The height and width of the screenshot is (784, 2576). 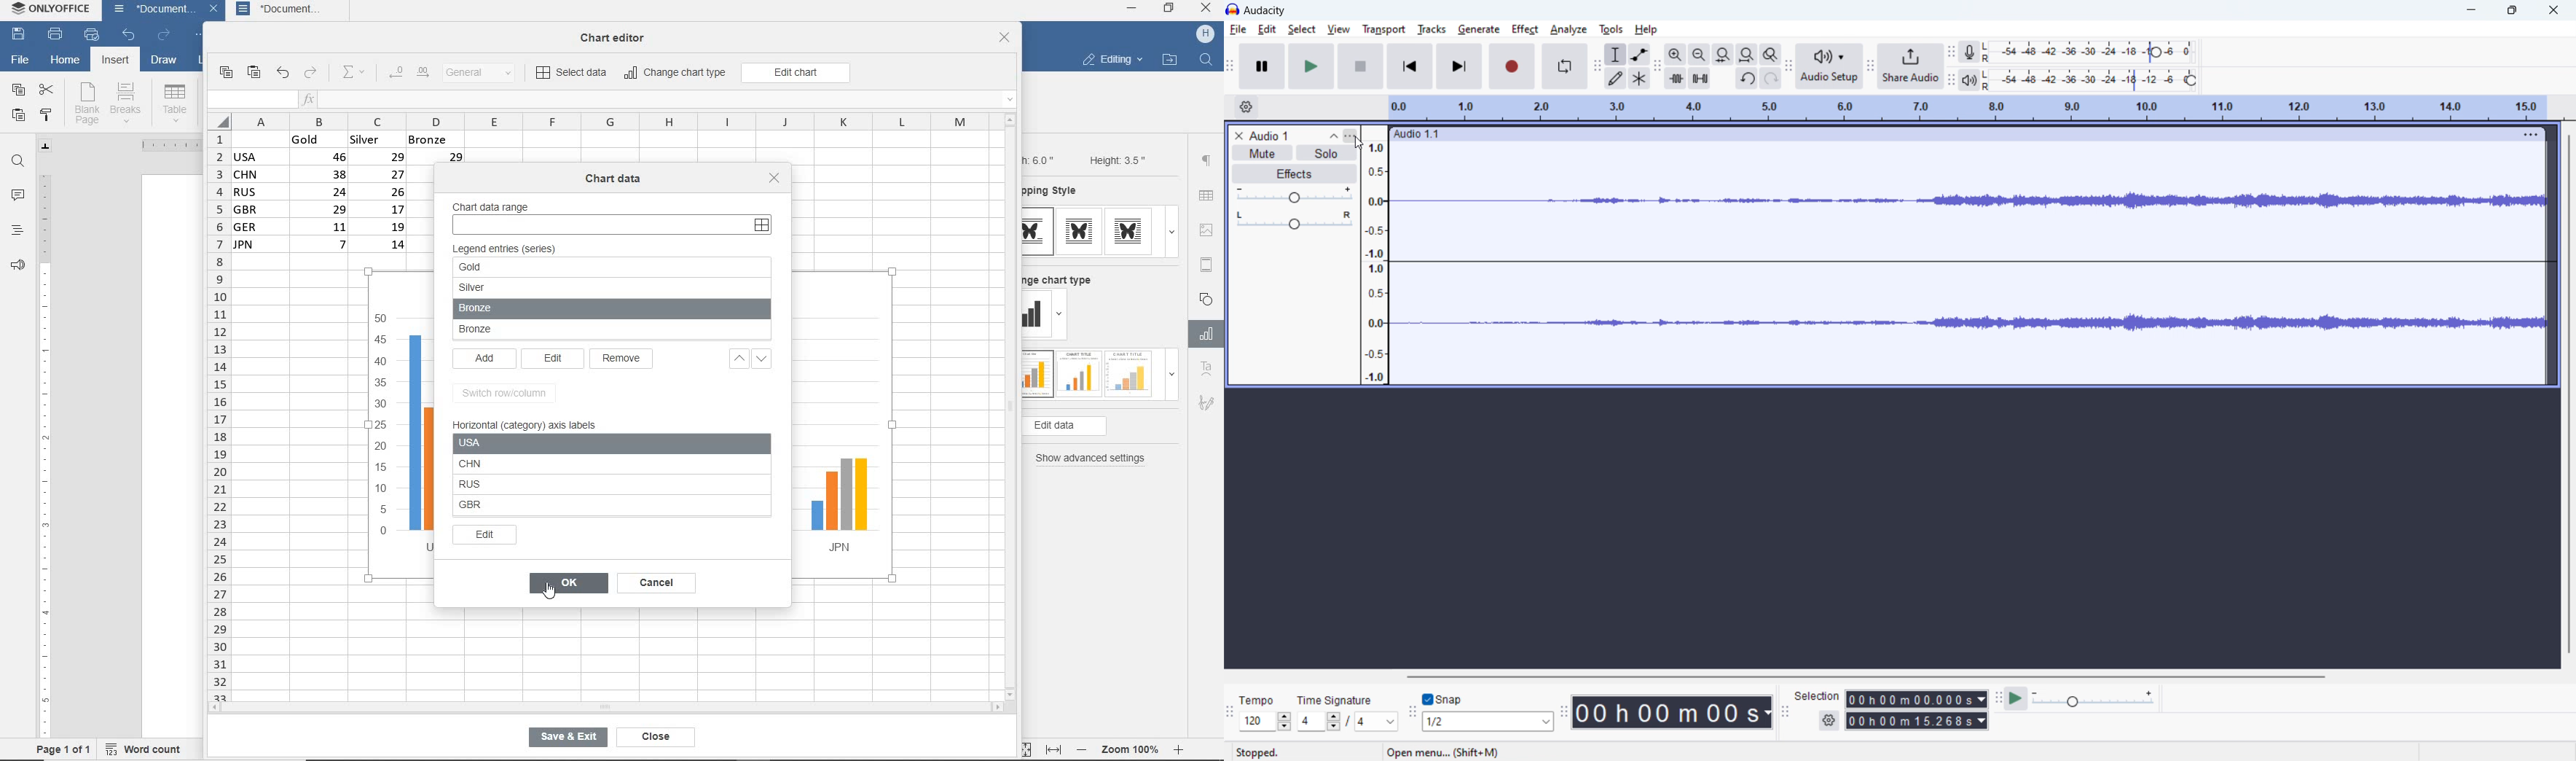 What do you see at coordinates (589, 463) in the screenshot?
I see `CHN` at bounding box center [589, 463].